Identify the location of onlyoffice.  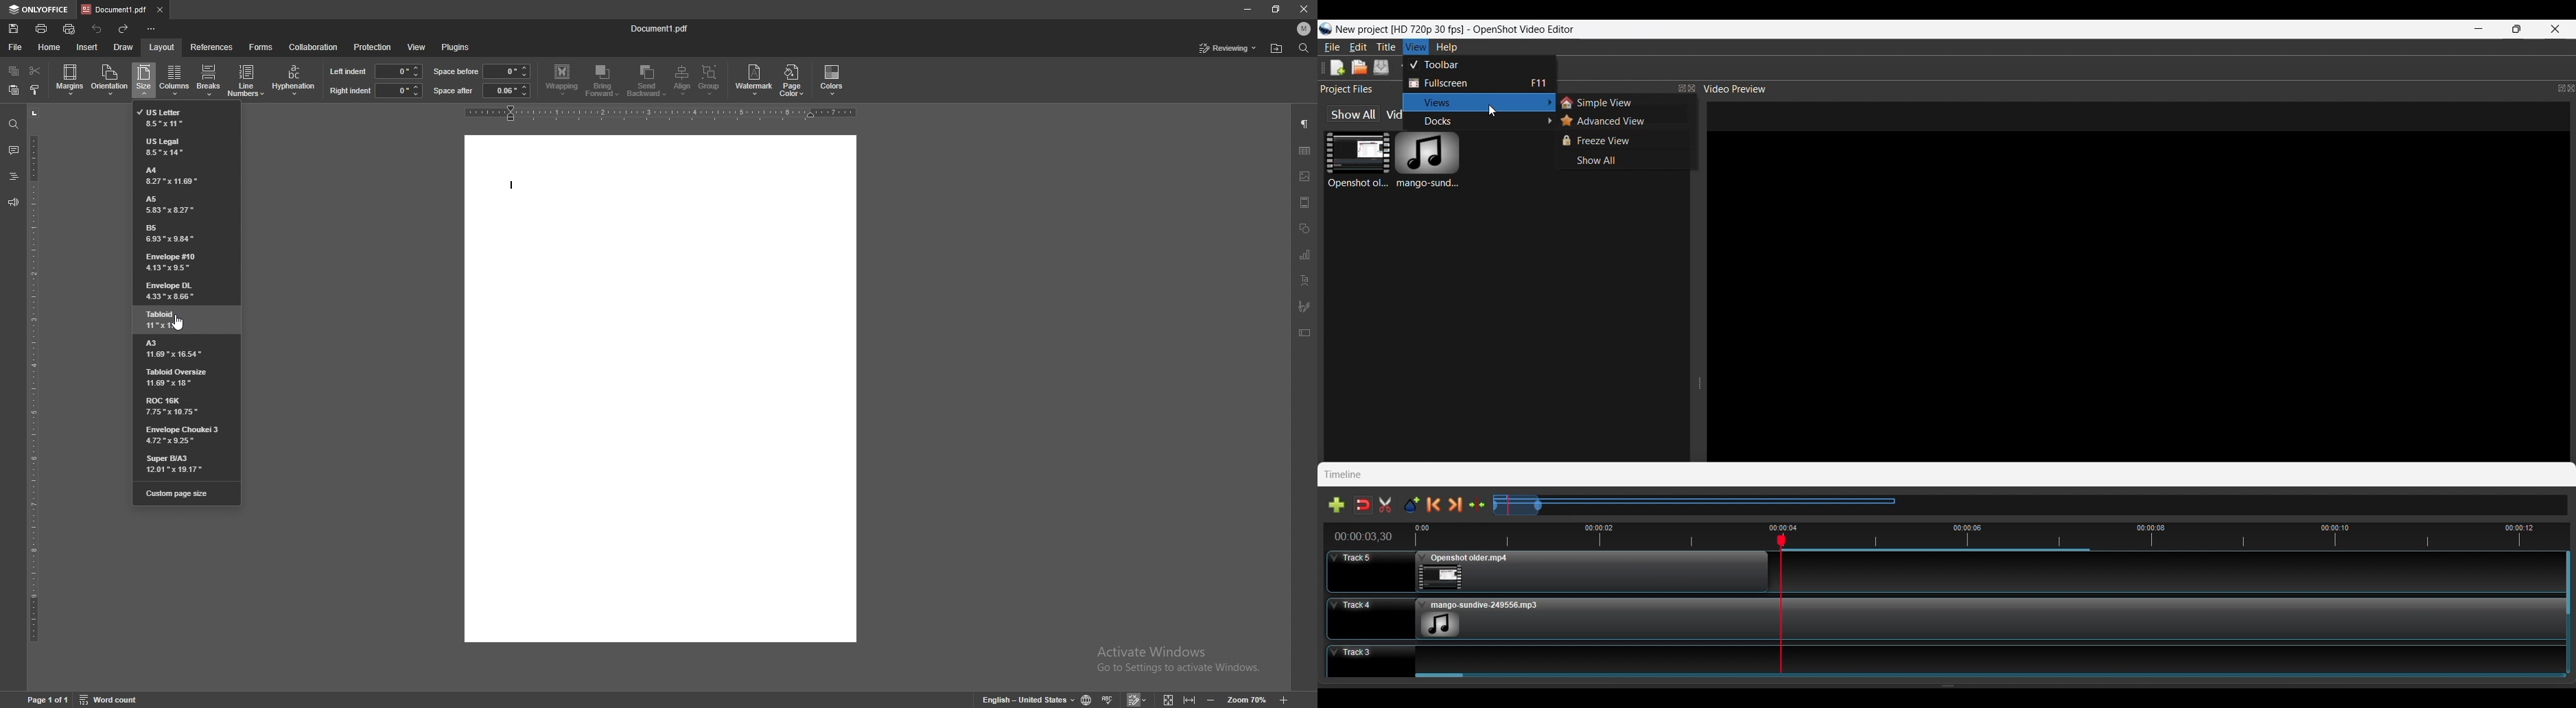
(37, 10).